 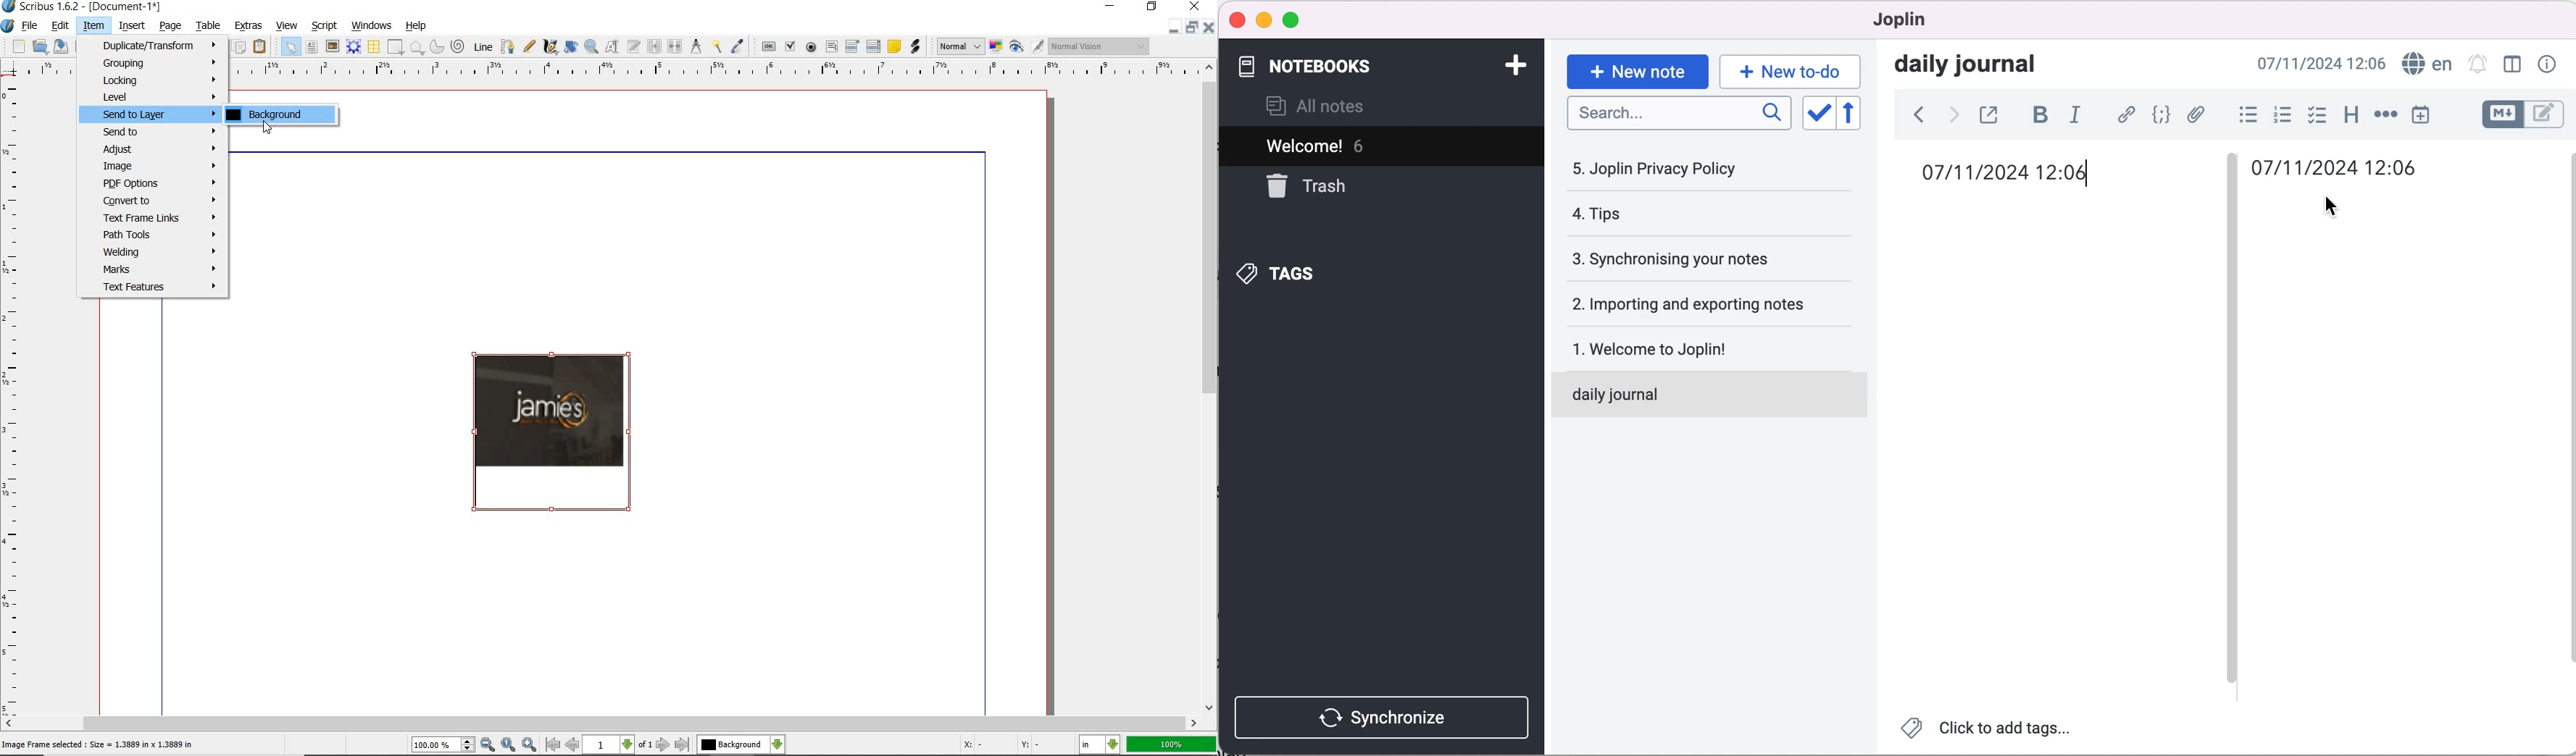 I want to click on spiral, so click(x=458, y=46).